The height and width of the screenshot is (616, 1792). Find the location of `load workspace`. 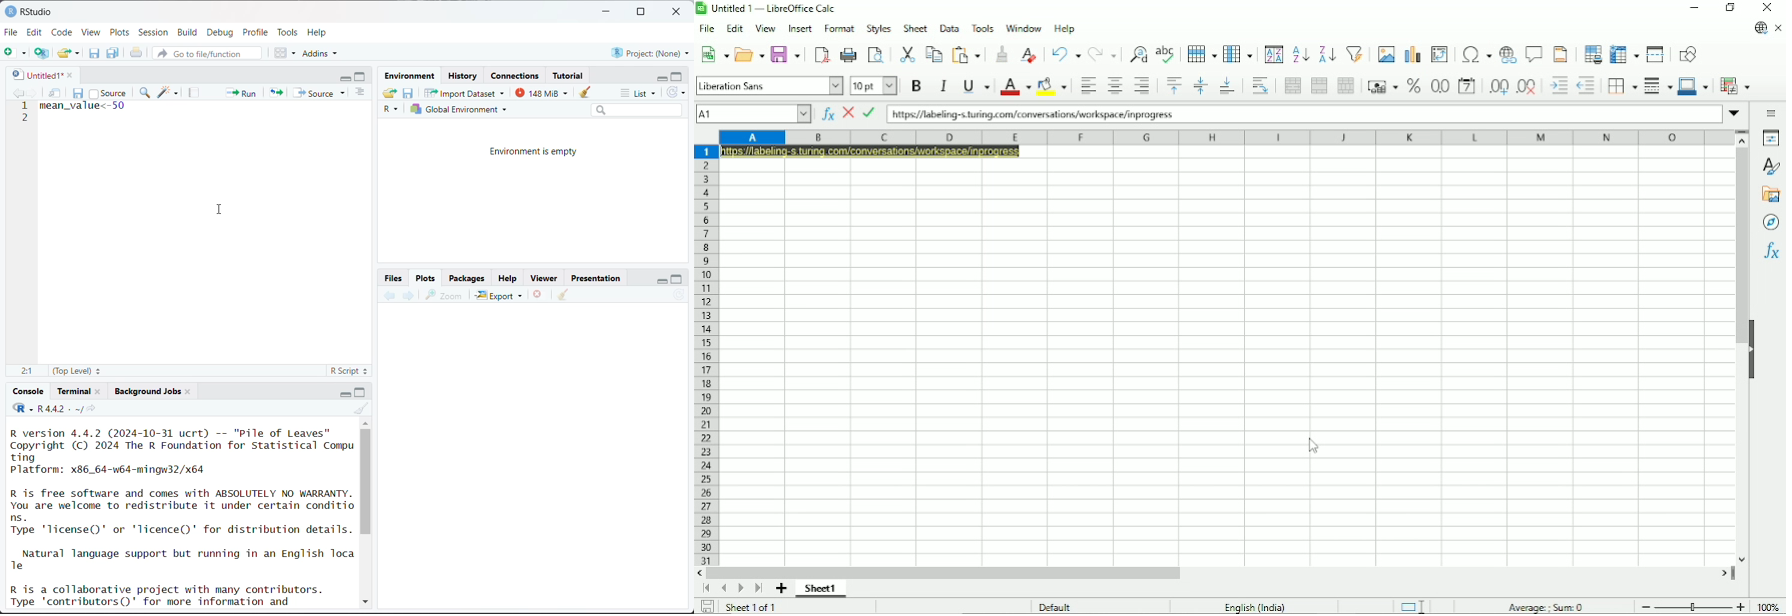

load workspace is located at coordinates (392, 94).